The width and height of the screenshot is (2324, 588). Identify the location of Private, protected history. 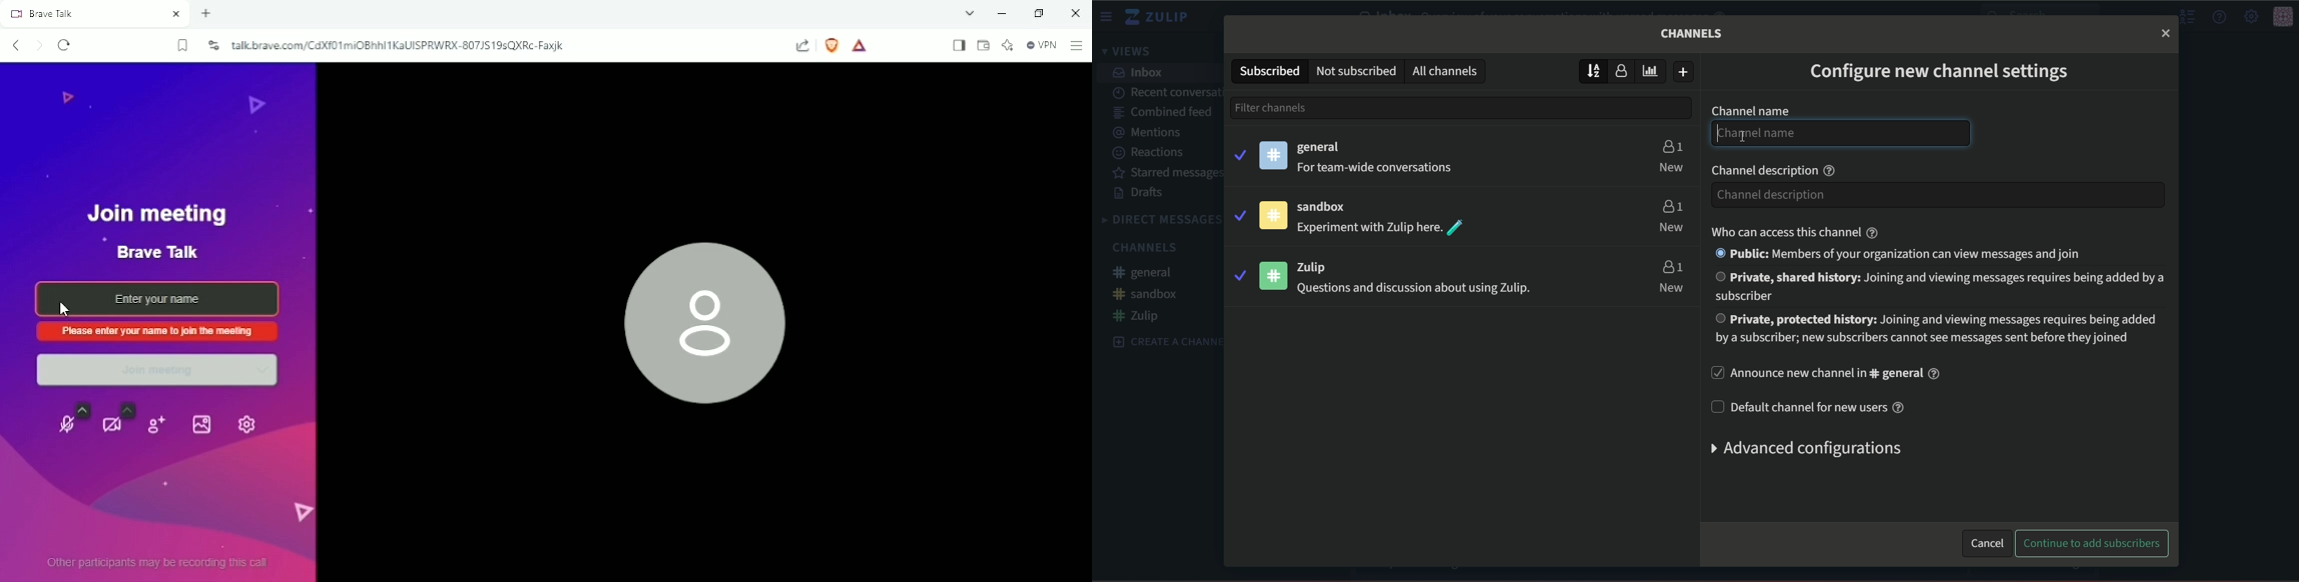
(1936, 329).